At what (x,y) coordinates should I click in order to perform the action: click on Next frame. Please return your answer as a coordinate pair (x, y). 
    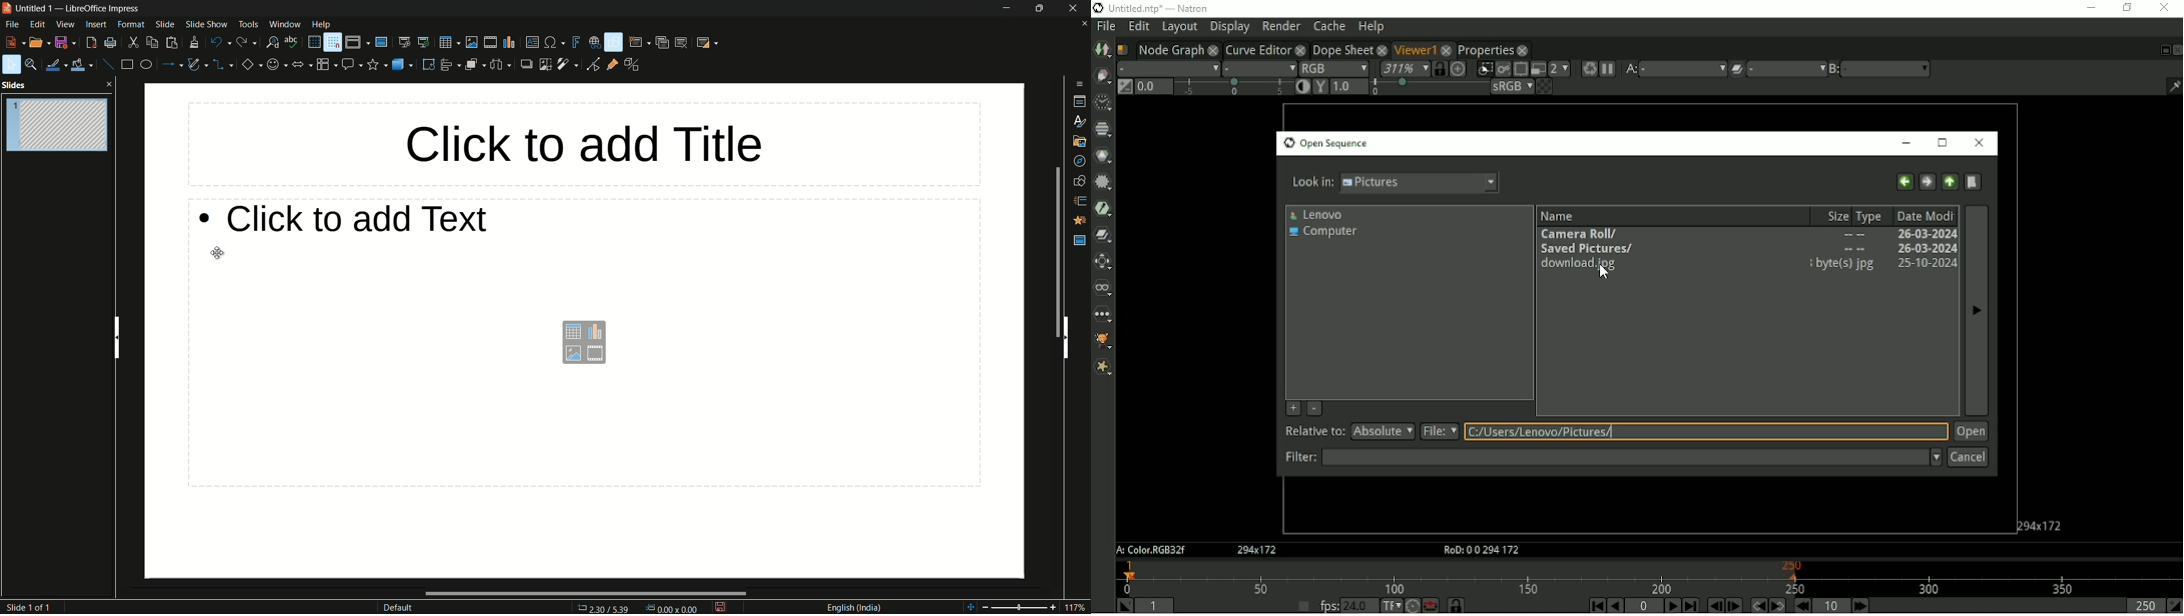
    Looking at the image, I should click on (1735, 605).